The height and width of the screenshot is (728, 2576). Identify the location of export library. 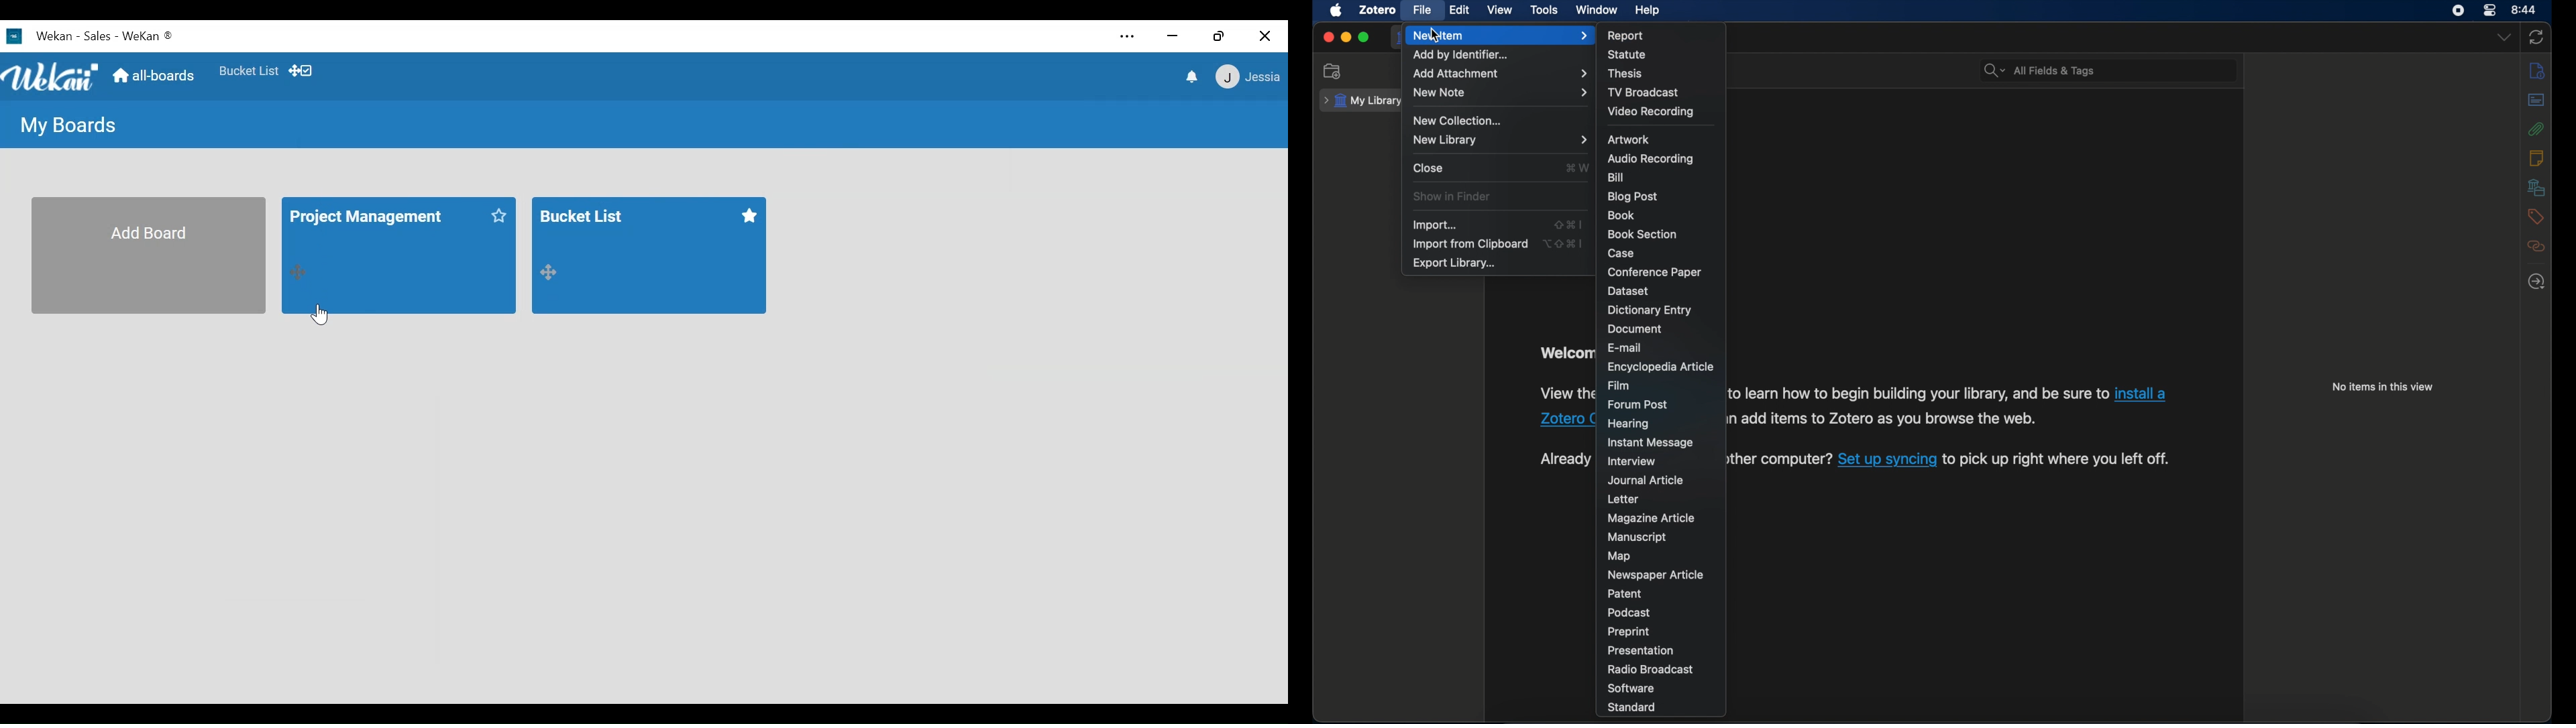
(1454, 263).